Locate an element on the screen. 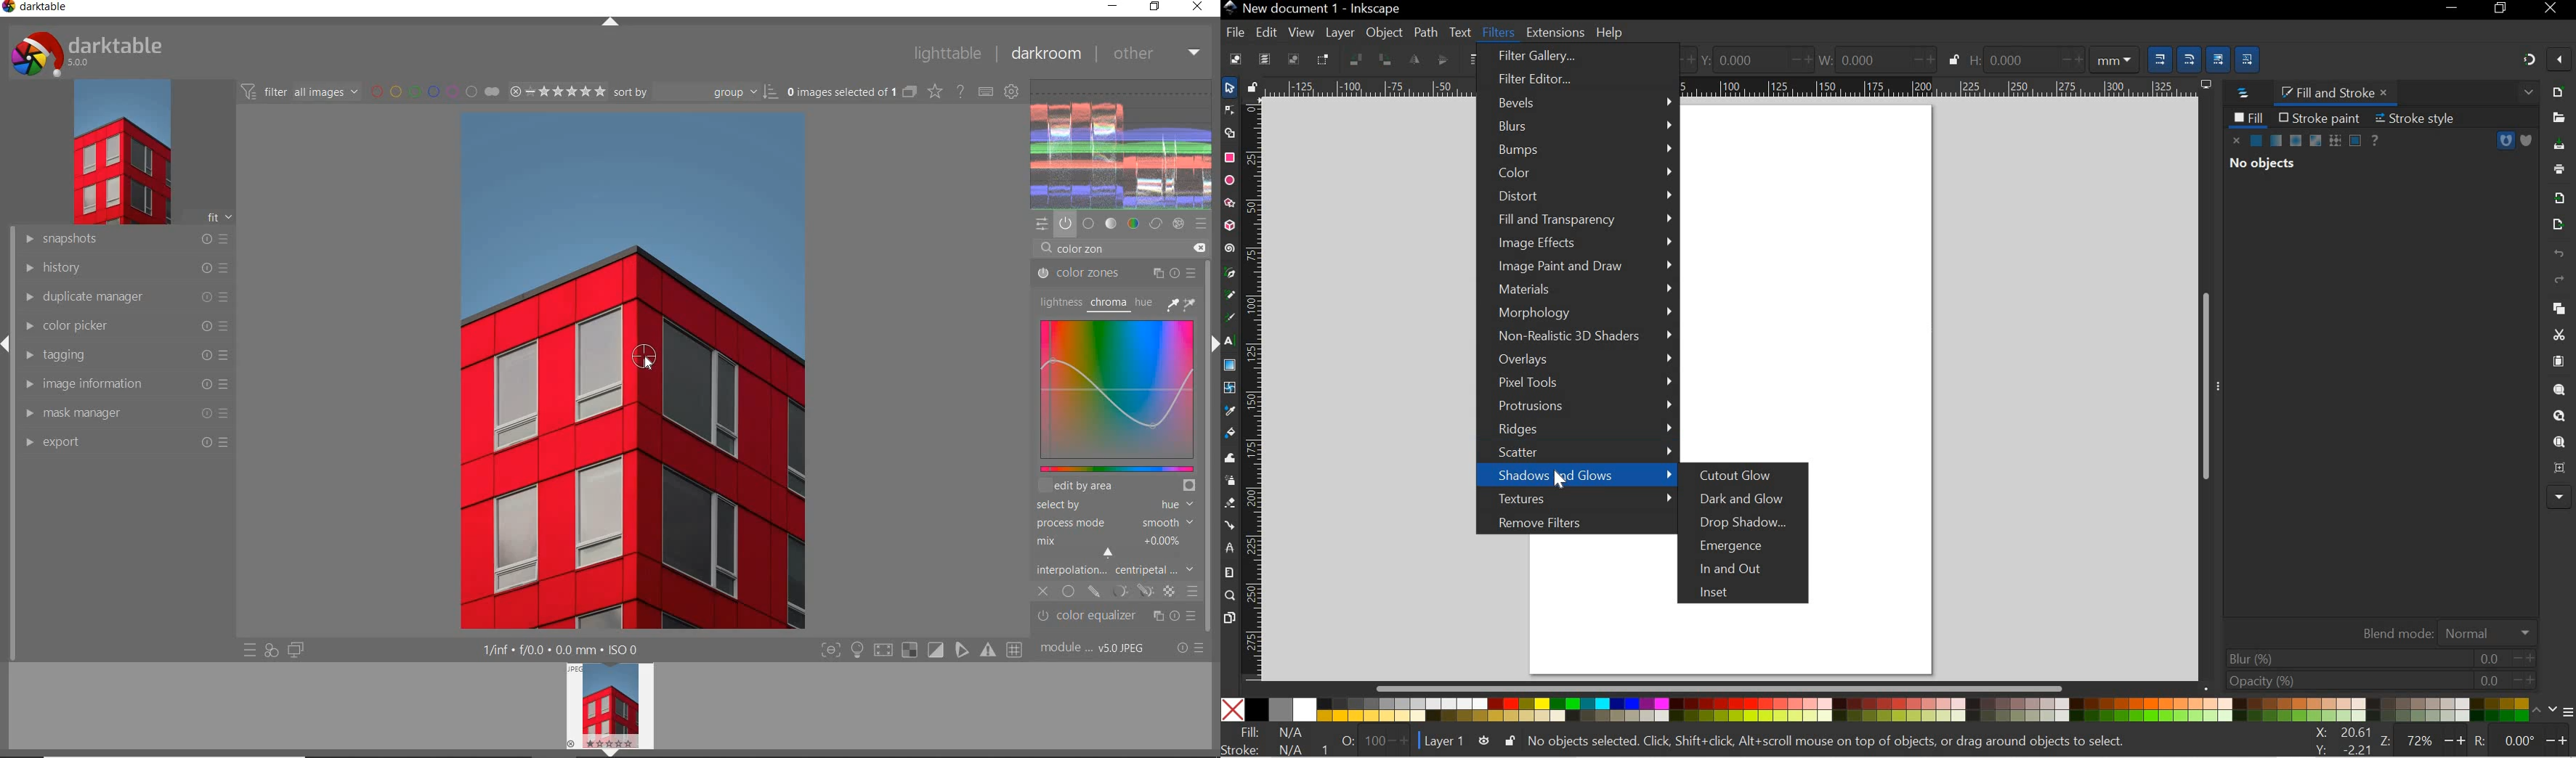 The height and width of the screenshot is (784, 2576). FILTERS is located at coordinates (1497, 31).